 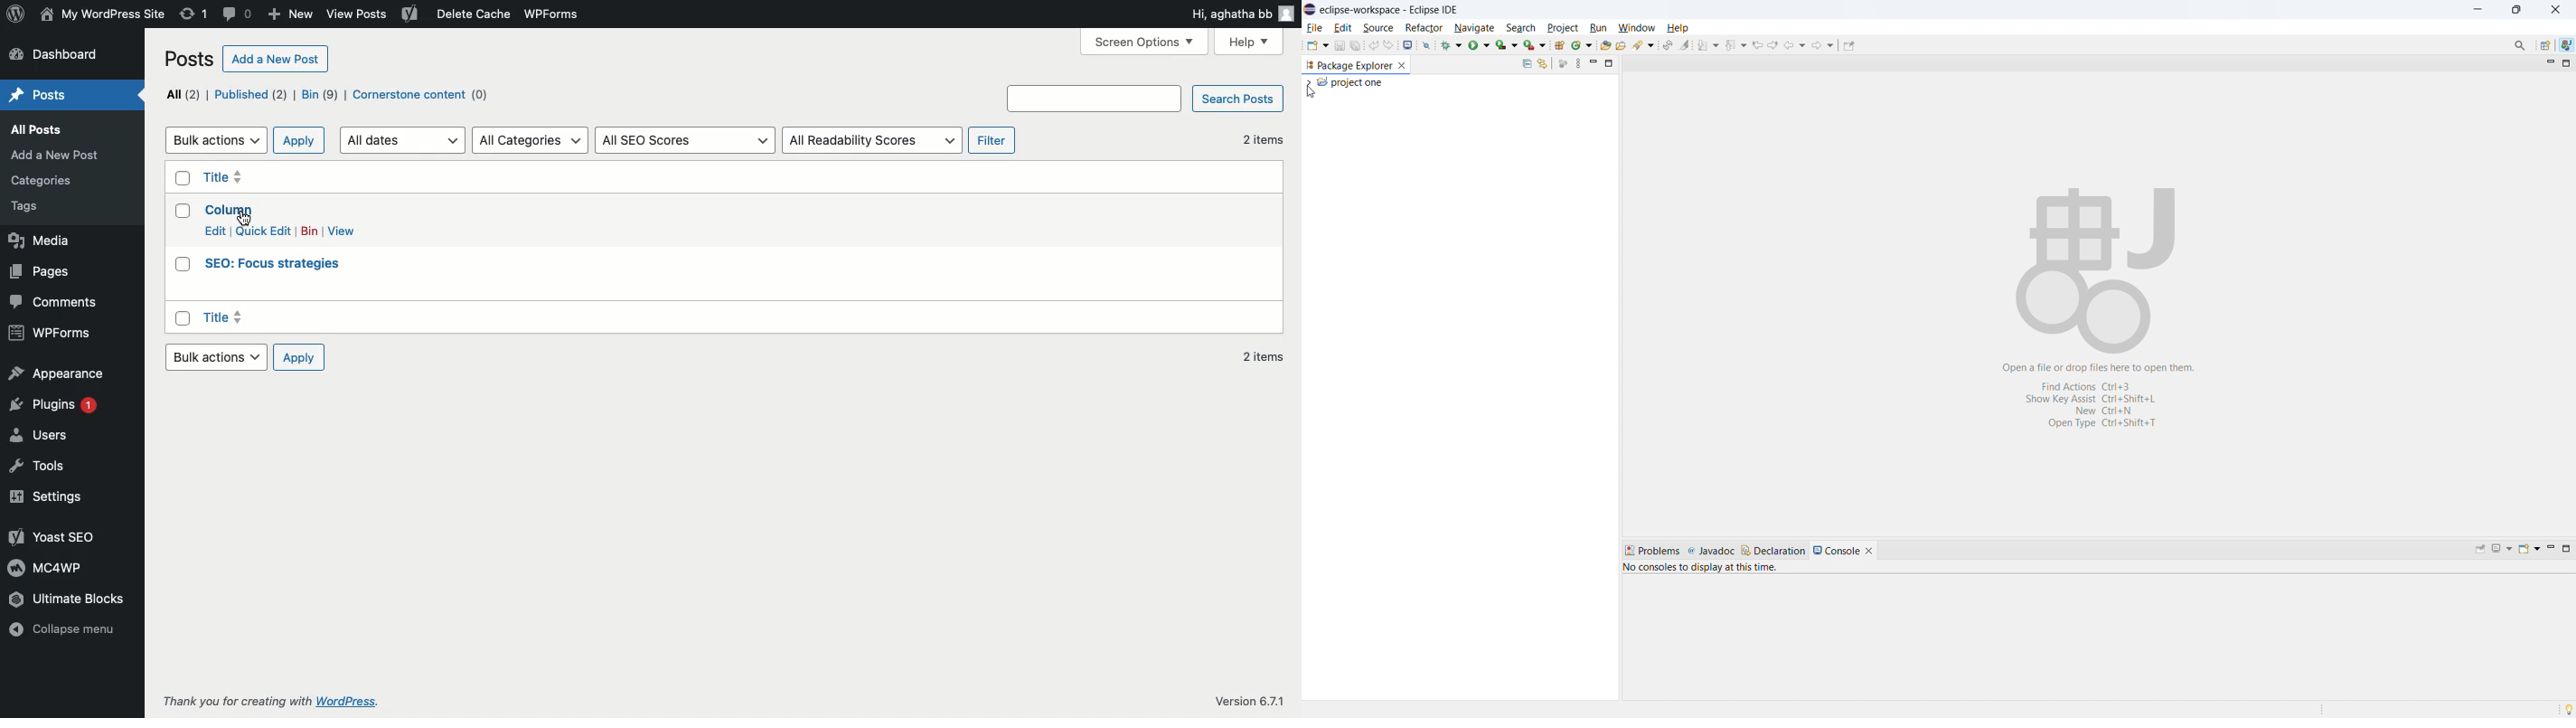 What do you see at coordinates (1241, 12) in the screenshot?
I see `Hi user` at bounding box center [1241, 12].